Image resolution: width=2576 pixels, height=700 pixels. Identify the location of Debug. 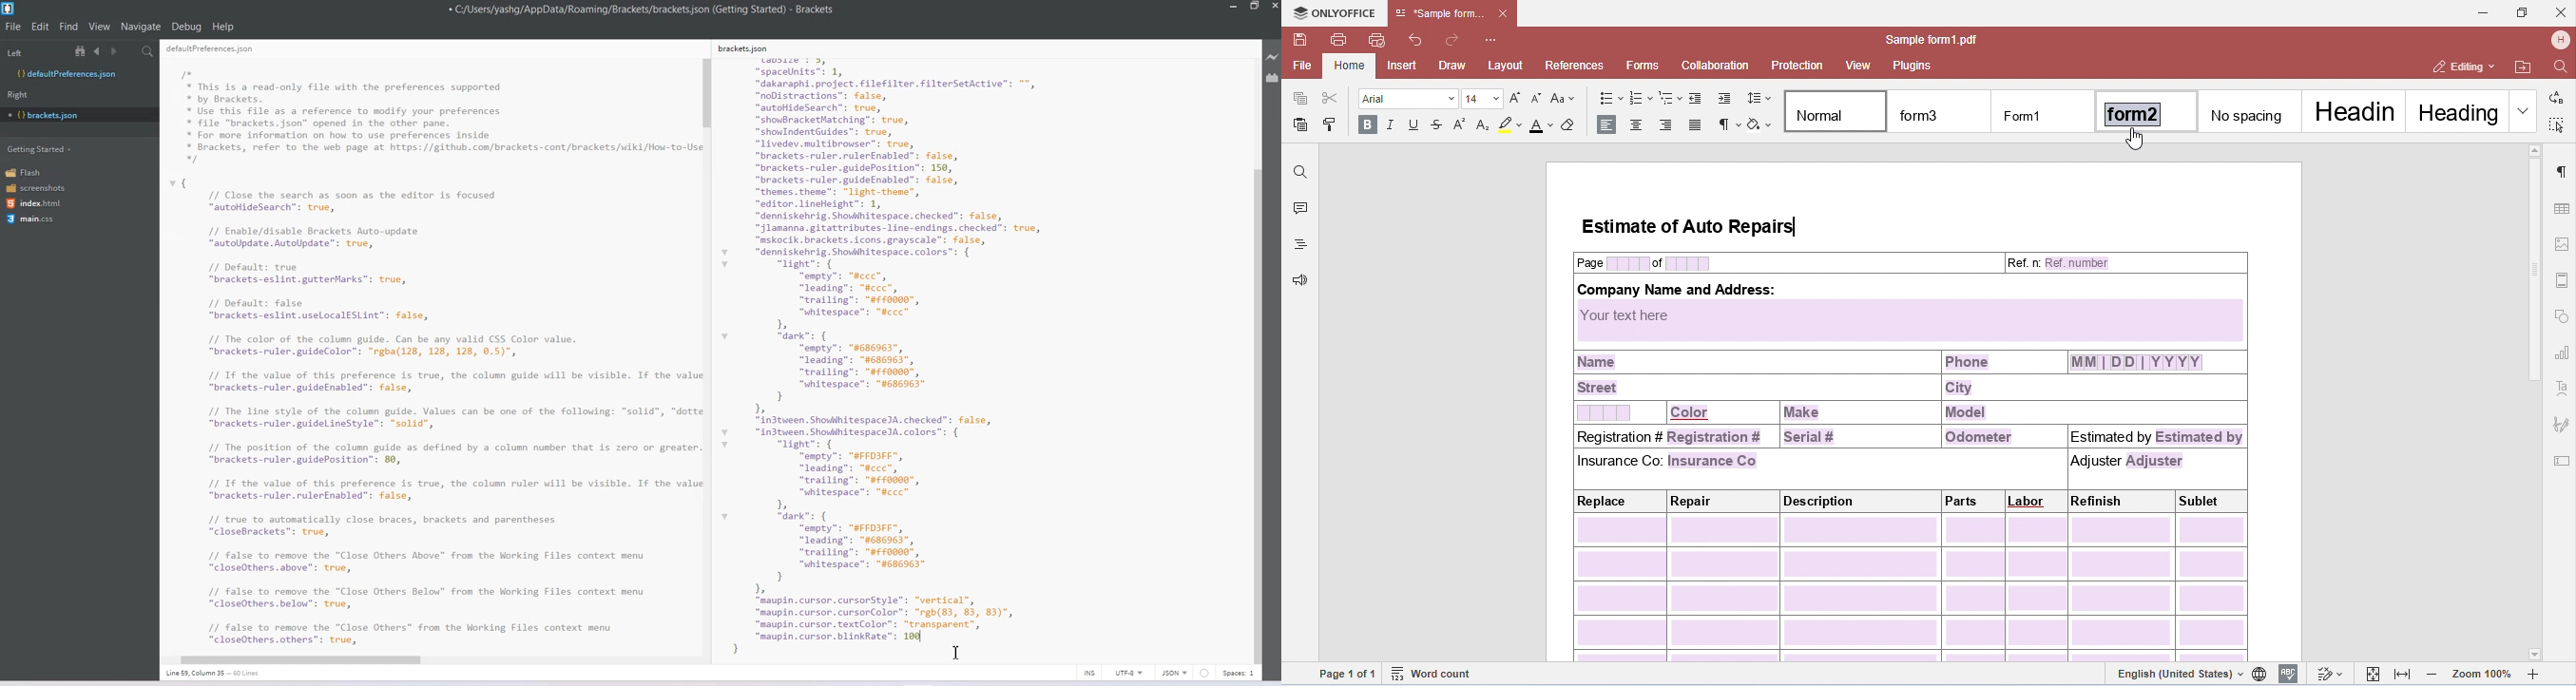
(186, 26).